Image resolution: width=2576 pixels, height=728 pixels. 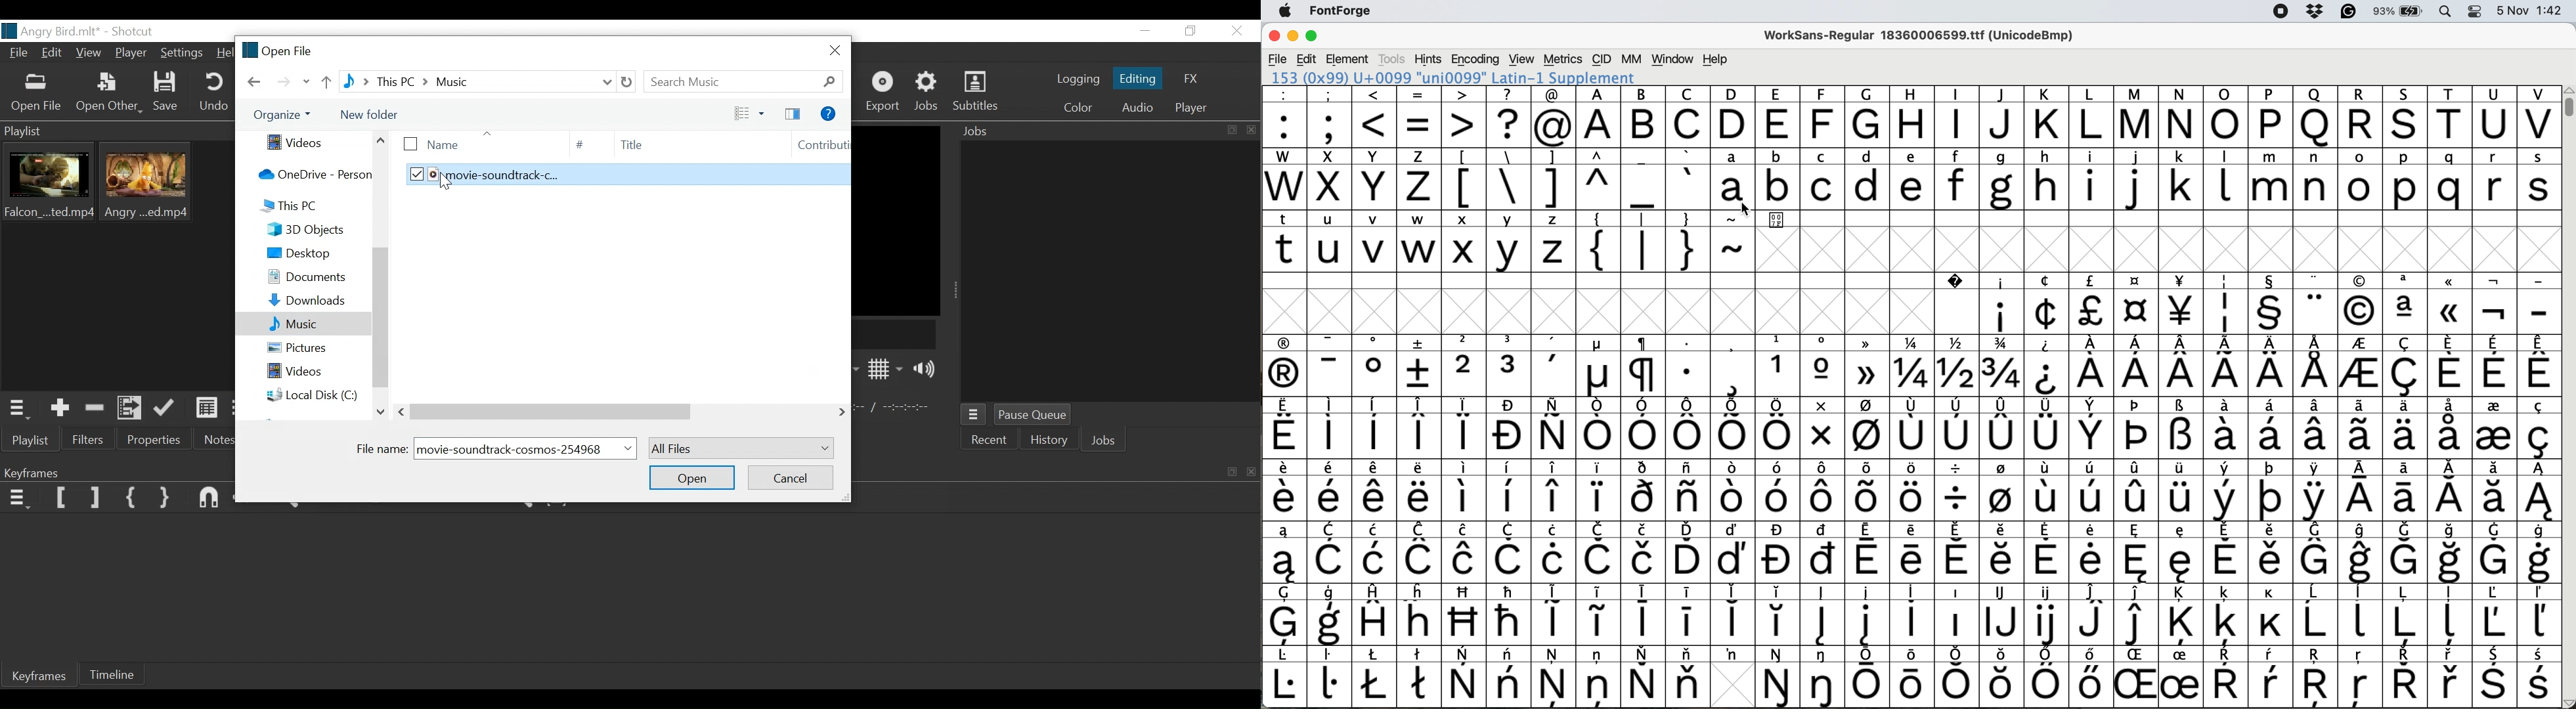 I want to click on Properties, so click(x=149, y=440).